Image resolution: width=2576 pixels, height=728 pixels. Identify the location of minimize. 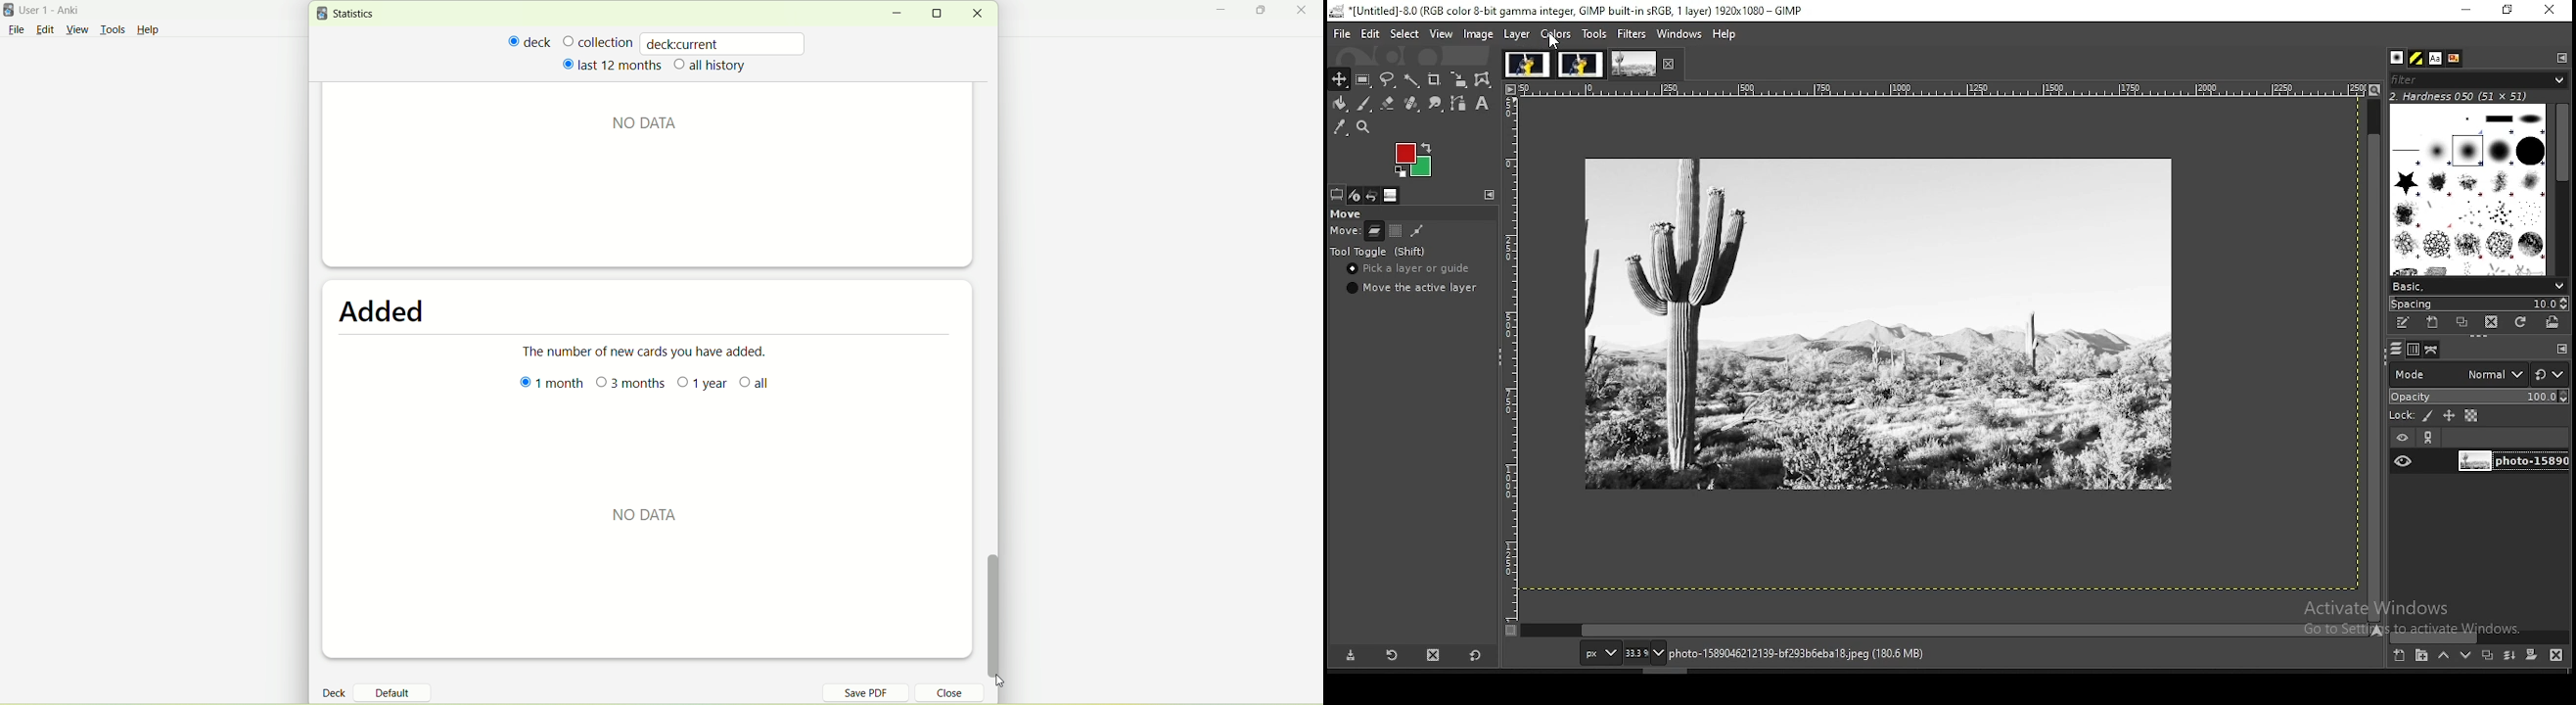
(1225, 12).